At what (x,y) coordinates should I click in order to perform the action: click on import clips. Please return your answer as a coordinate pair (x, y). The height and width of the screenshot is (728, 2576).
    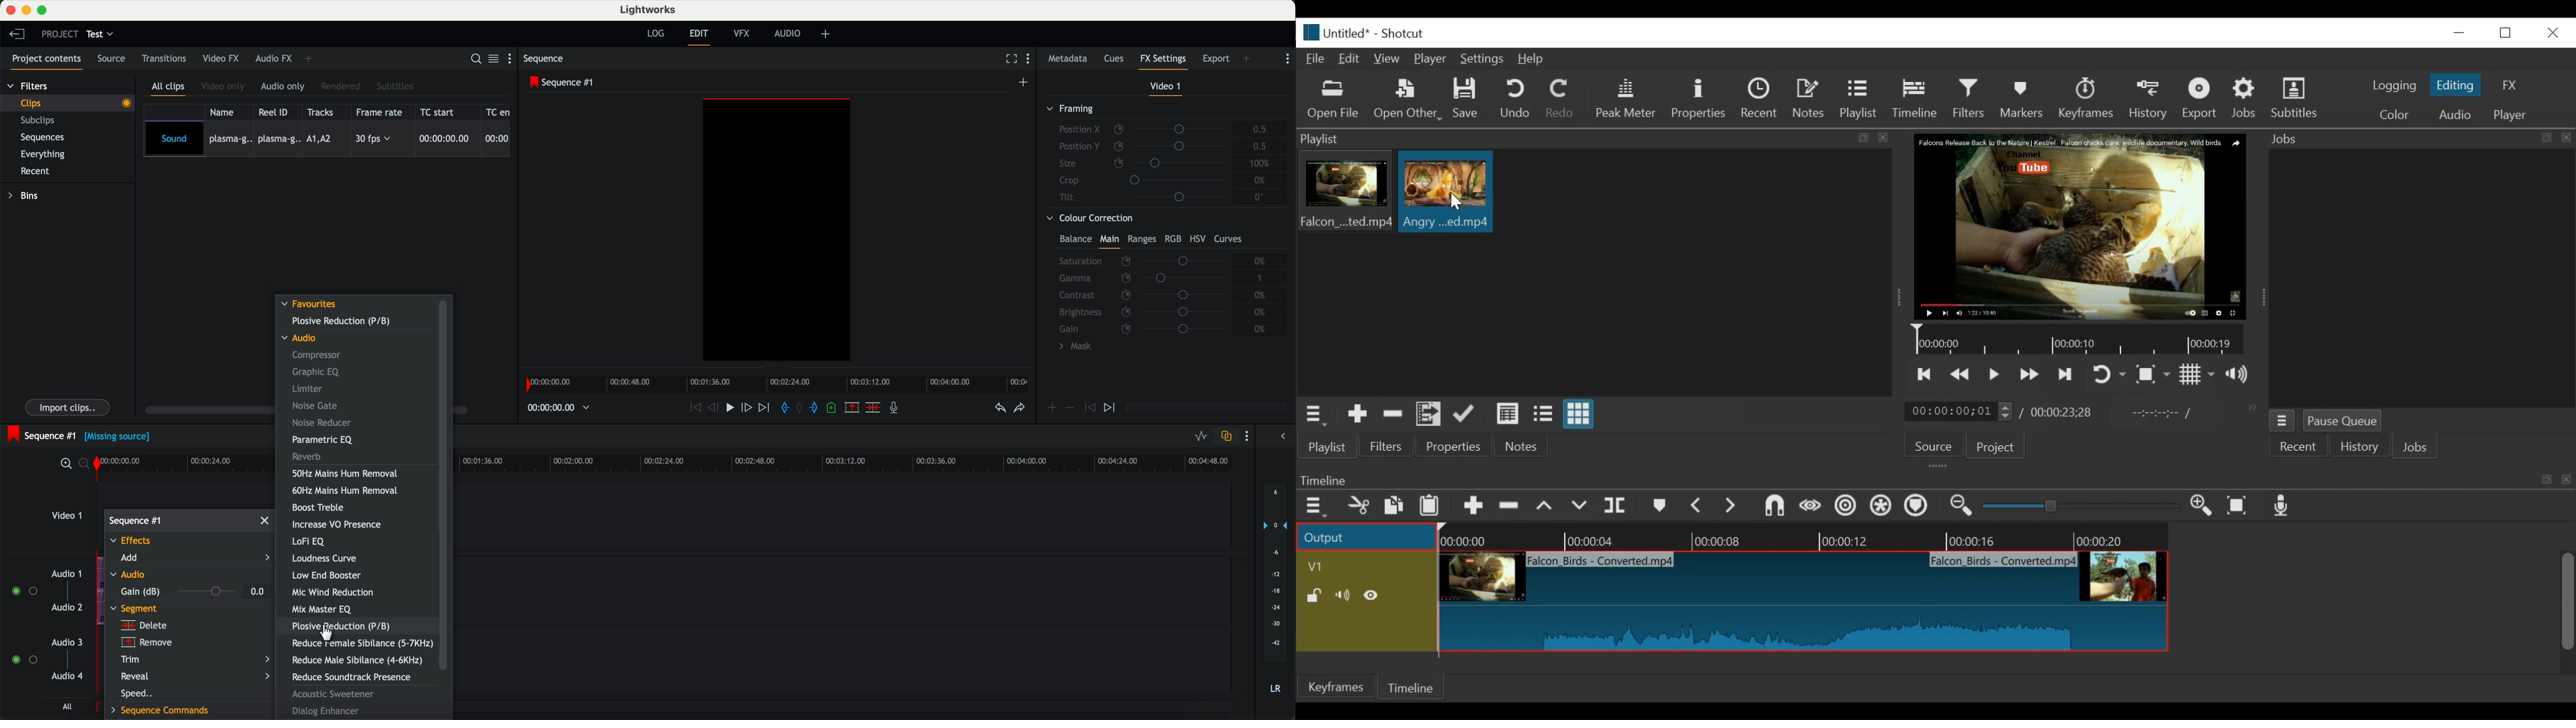
    Looking at the image, I should click on (69, 406).